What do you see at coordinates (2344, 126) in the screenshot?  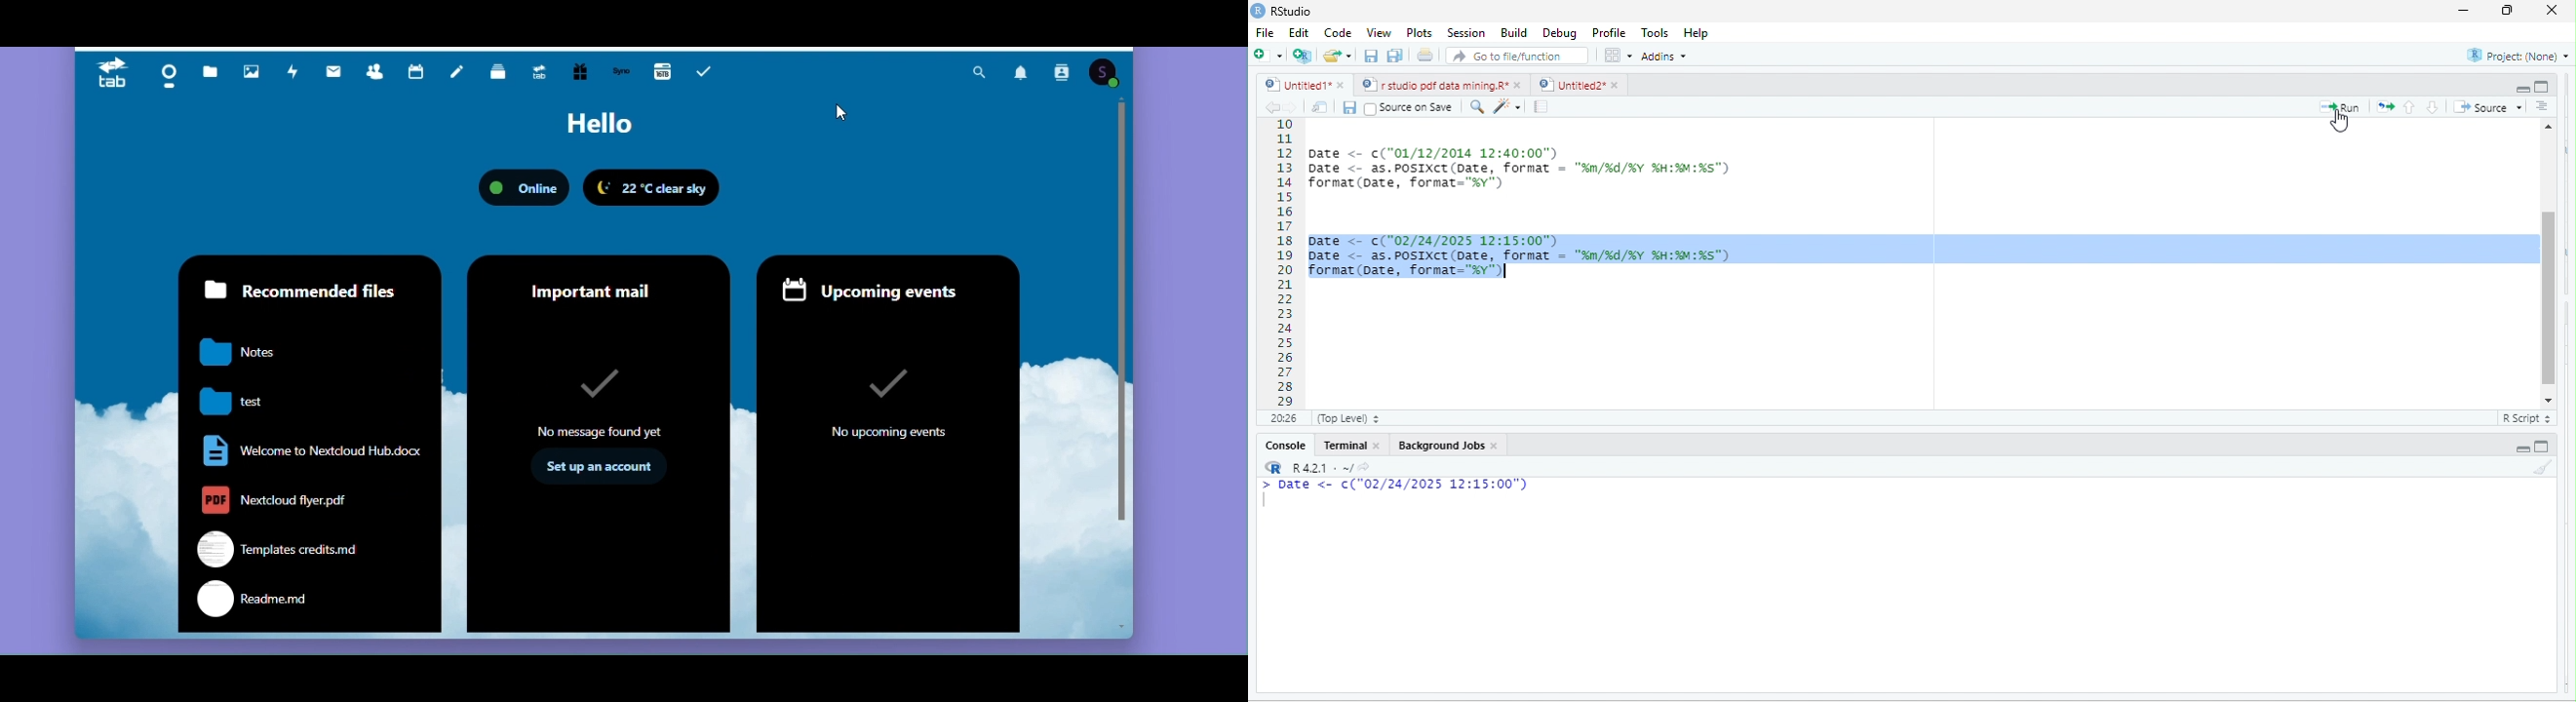 I see `cursor movement` at bounding box center [2344, 126].